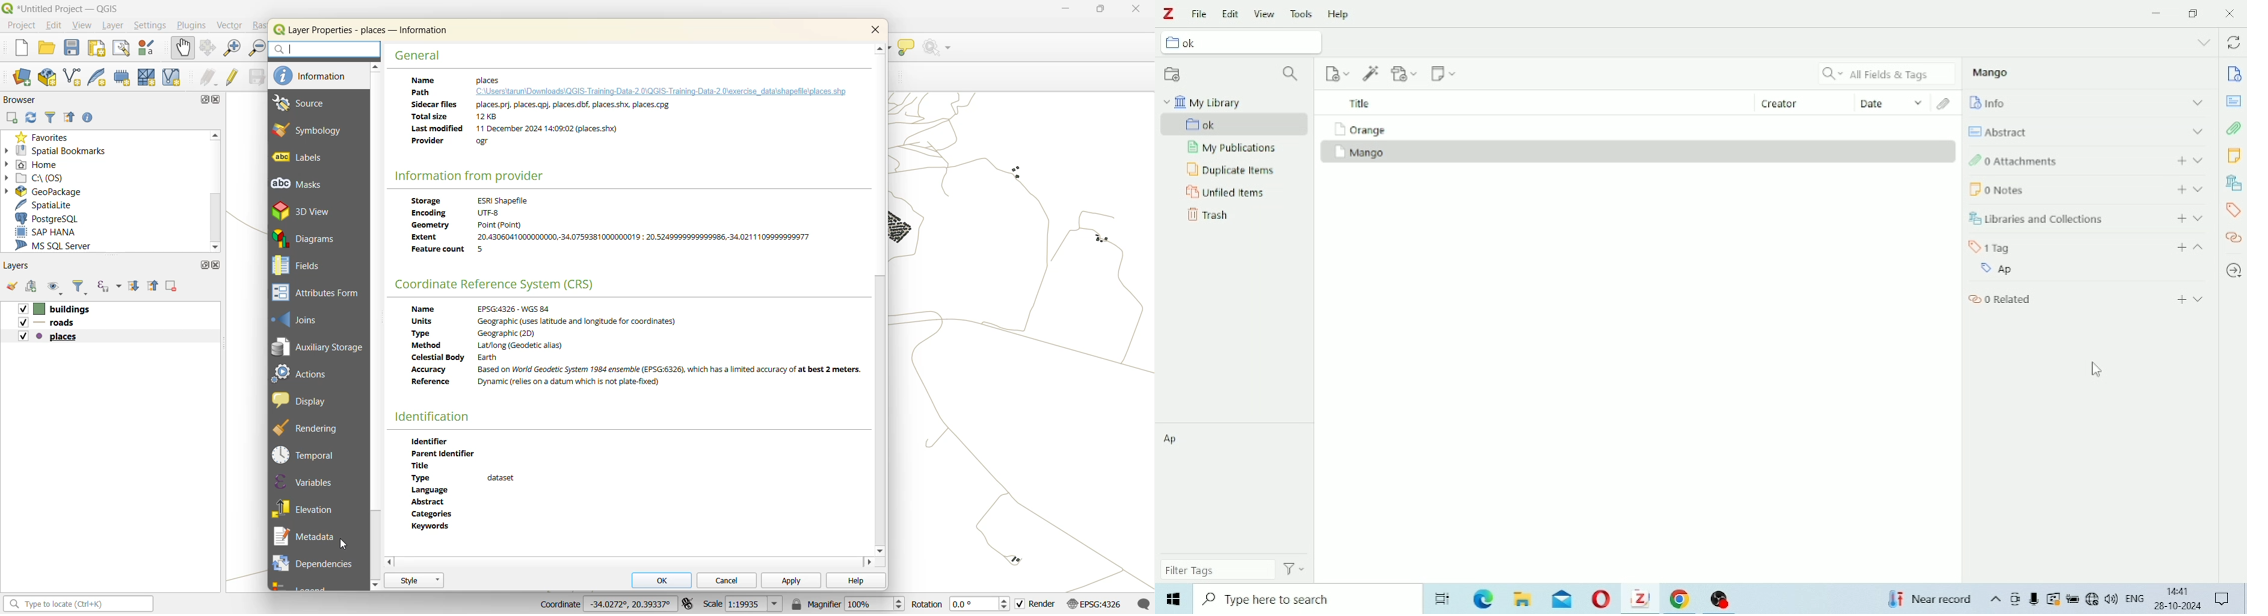 The image size is (2268, 616). I want to click on filter, so click(79, 287).